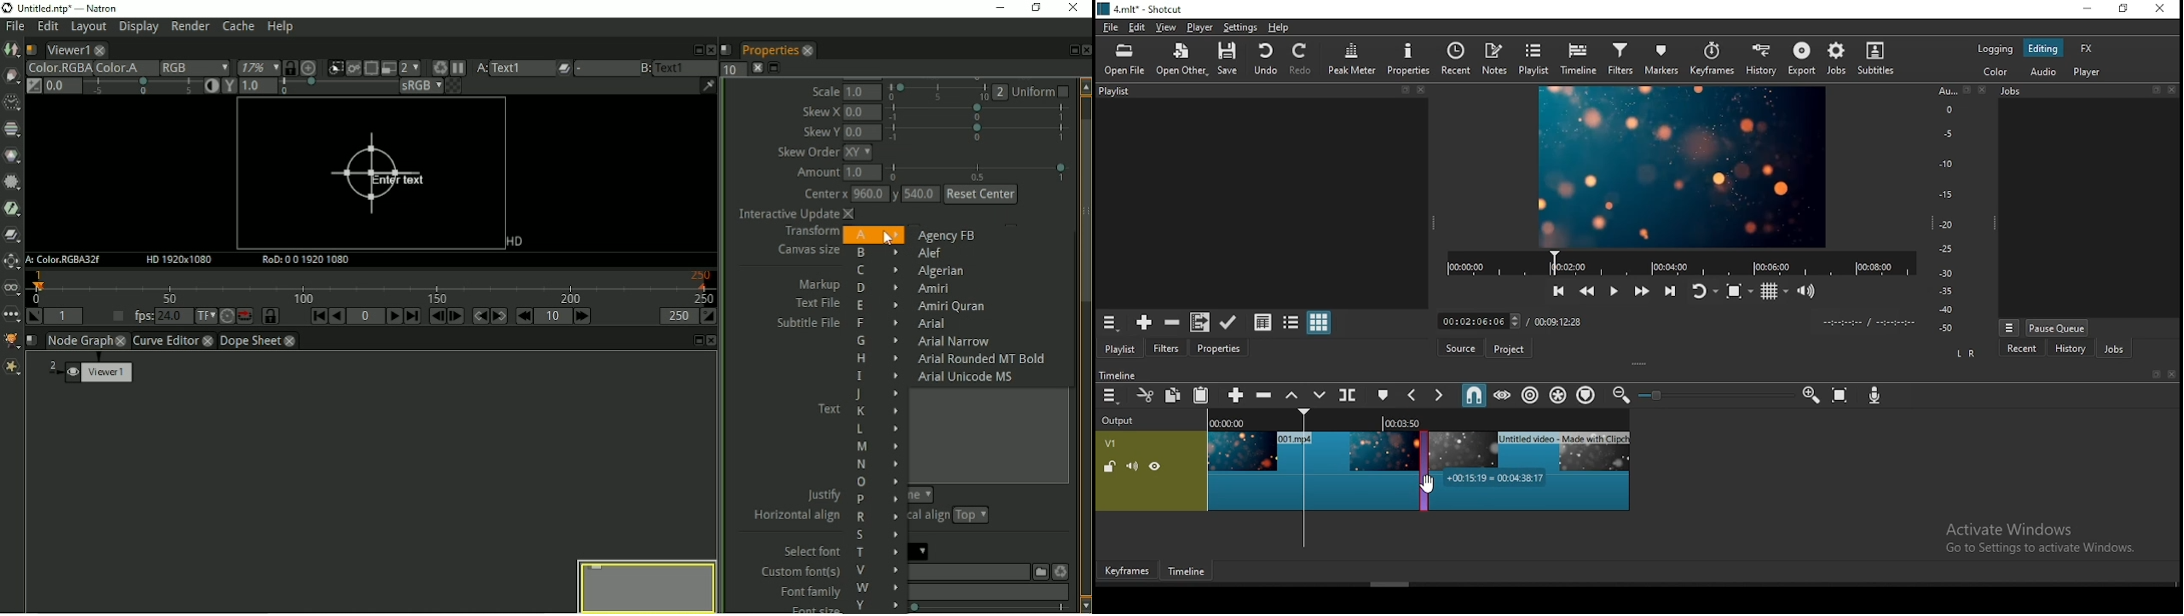 This screenshot has height=616, width=2184. What do you see at coordinates (1240, 27) in the screenshot?
I see `settings` at bounding box center [1240, 27].